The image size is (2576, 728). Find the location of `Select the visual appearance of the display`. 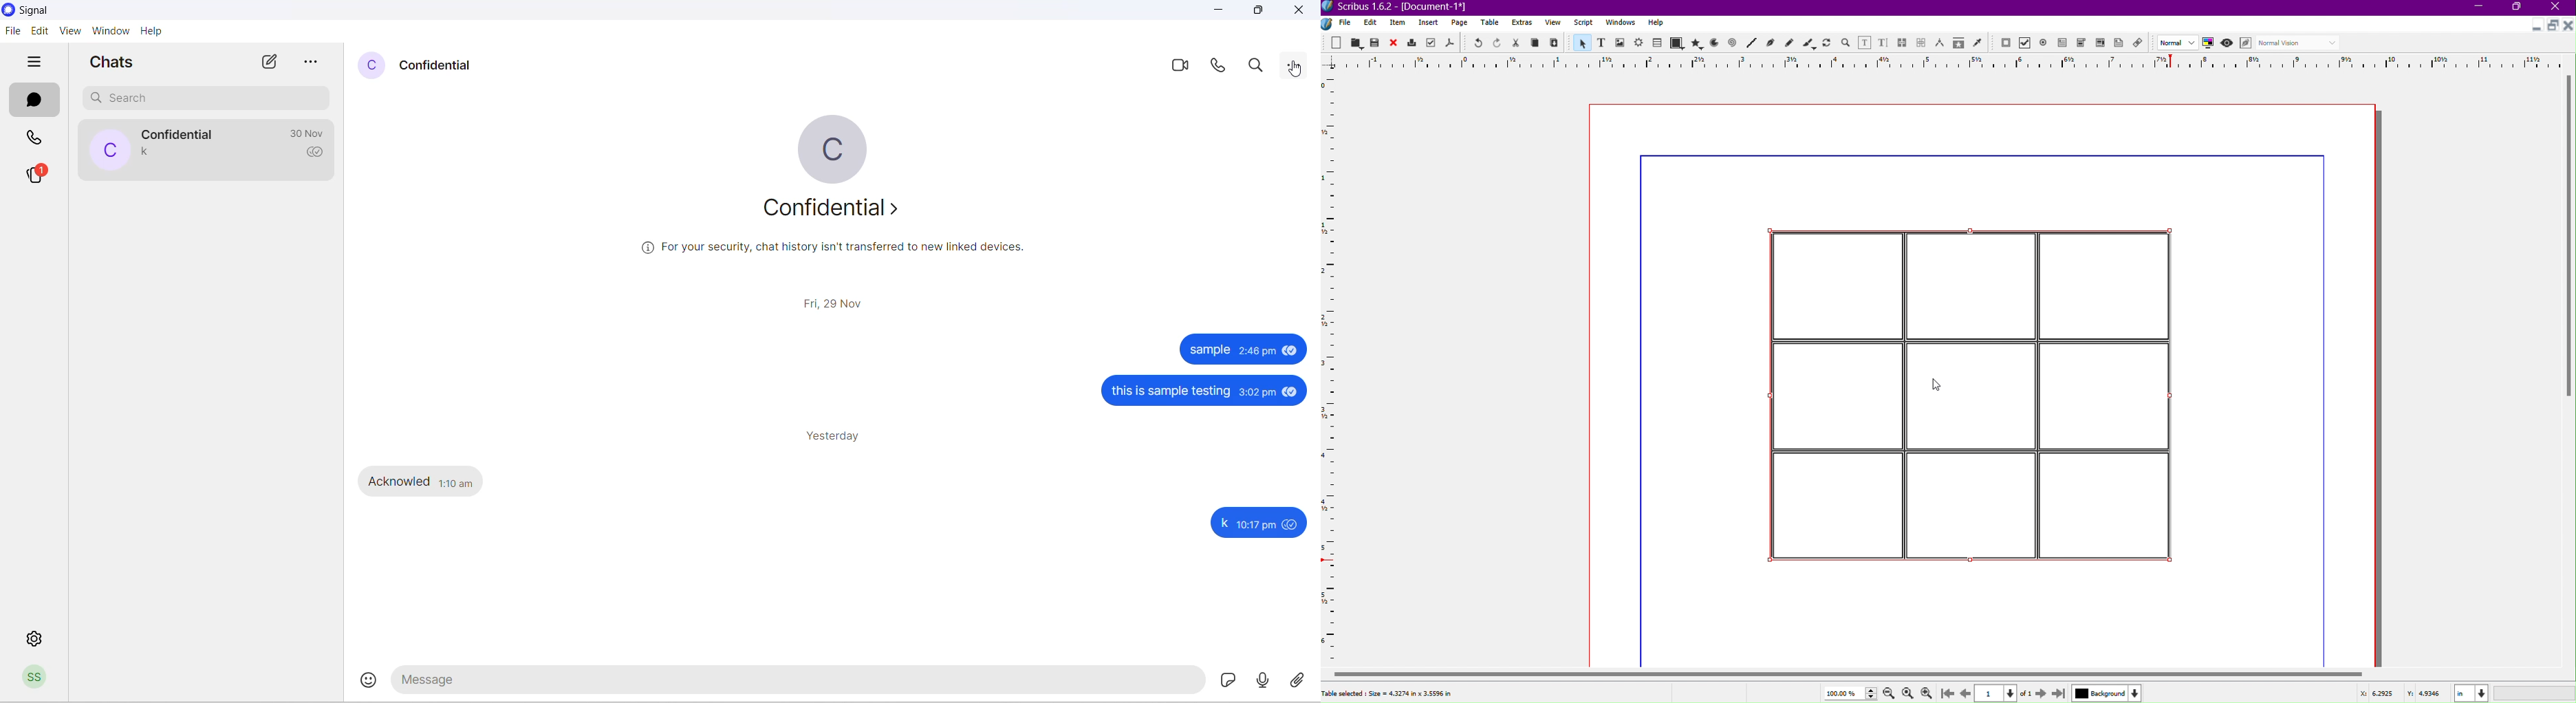

Select the visual appearance of the display is located at coordinates (2301, 43).